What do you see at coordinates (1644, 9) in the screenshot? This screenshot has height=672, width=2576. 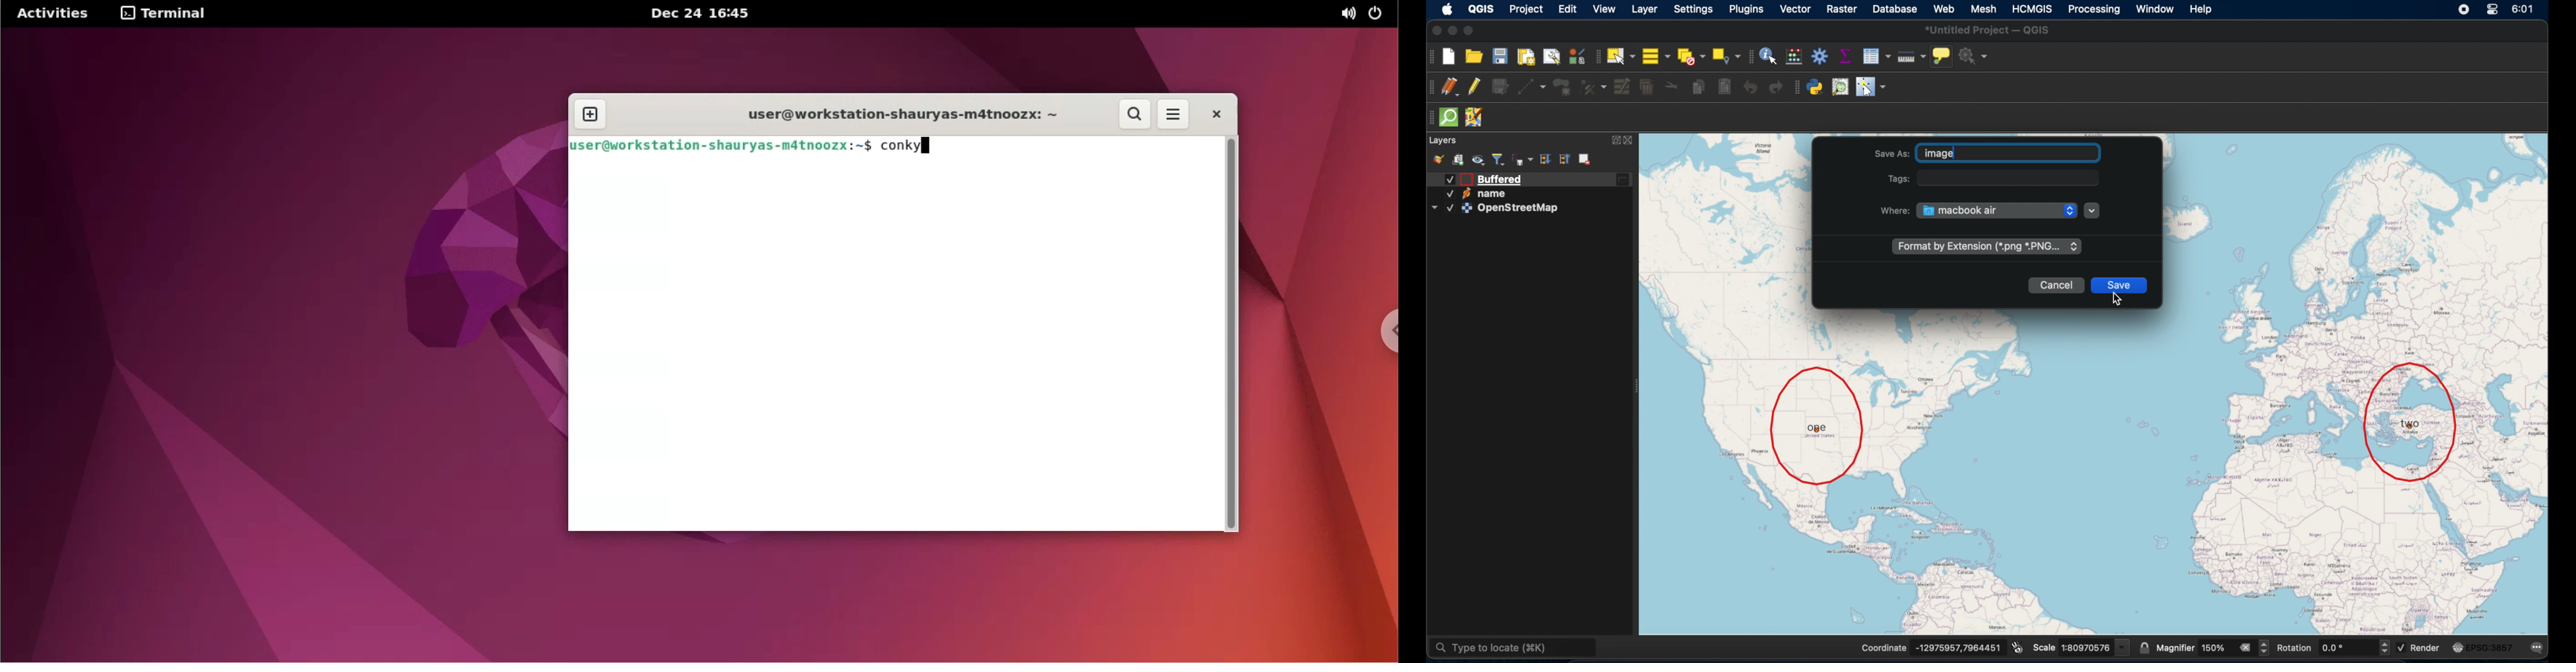 I see `layer` at bounding box center [1644, 9].